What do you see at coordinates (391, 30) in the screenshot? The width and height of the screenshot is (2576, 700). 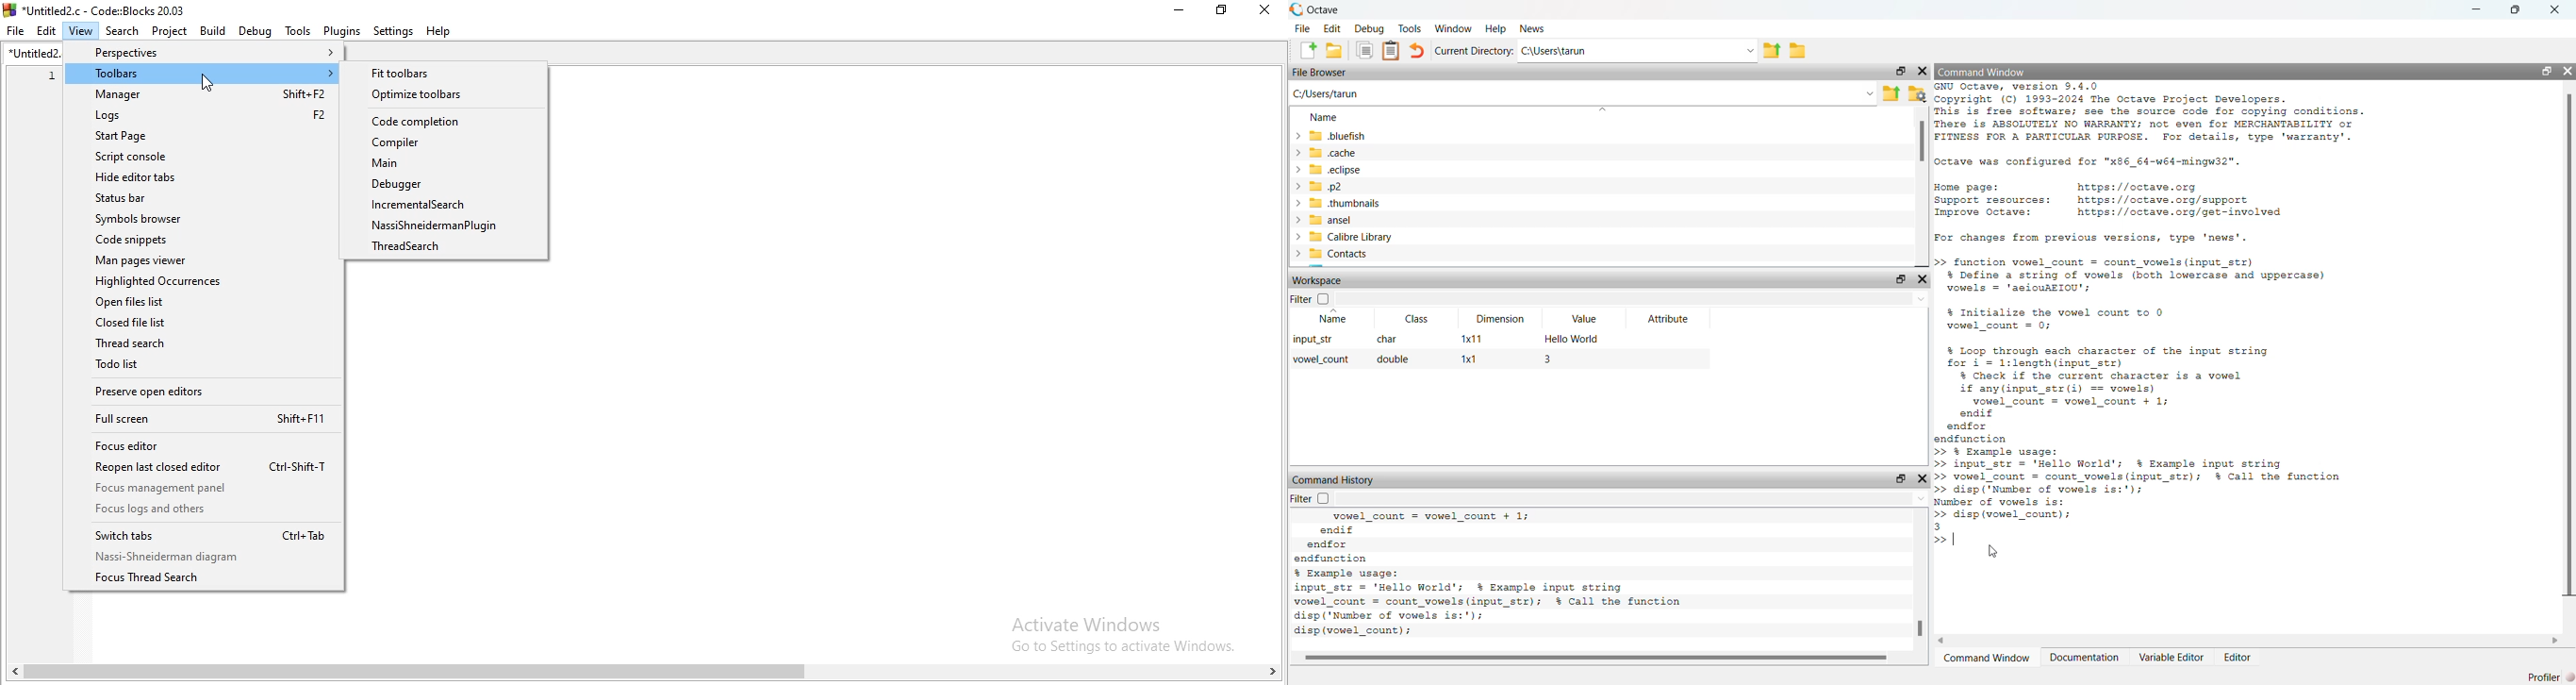 I see `settings` at bounding box center [391, 30].